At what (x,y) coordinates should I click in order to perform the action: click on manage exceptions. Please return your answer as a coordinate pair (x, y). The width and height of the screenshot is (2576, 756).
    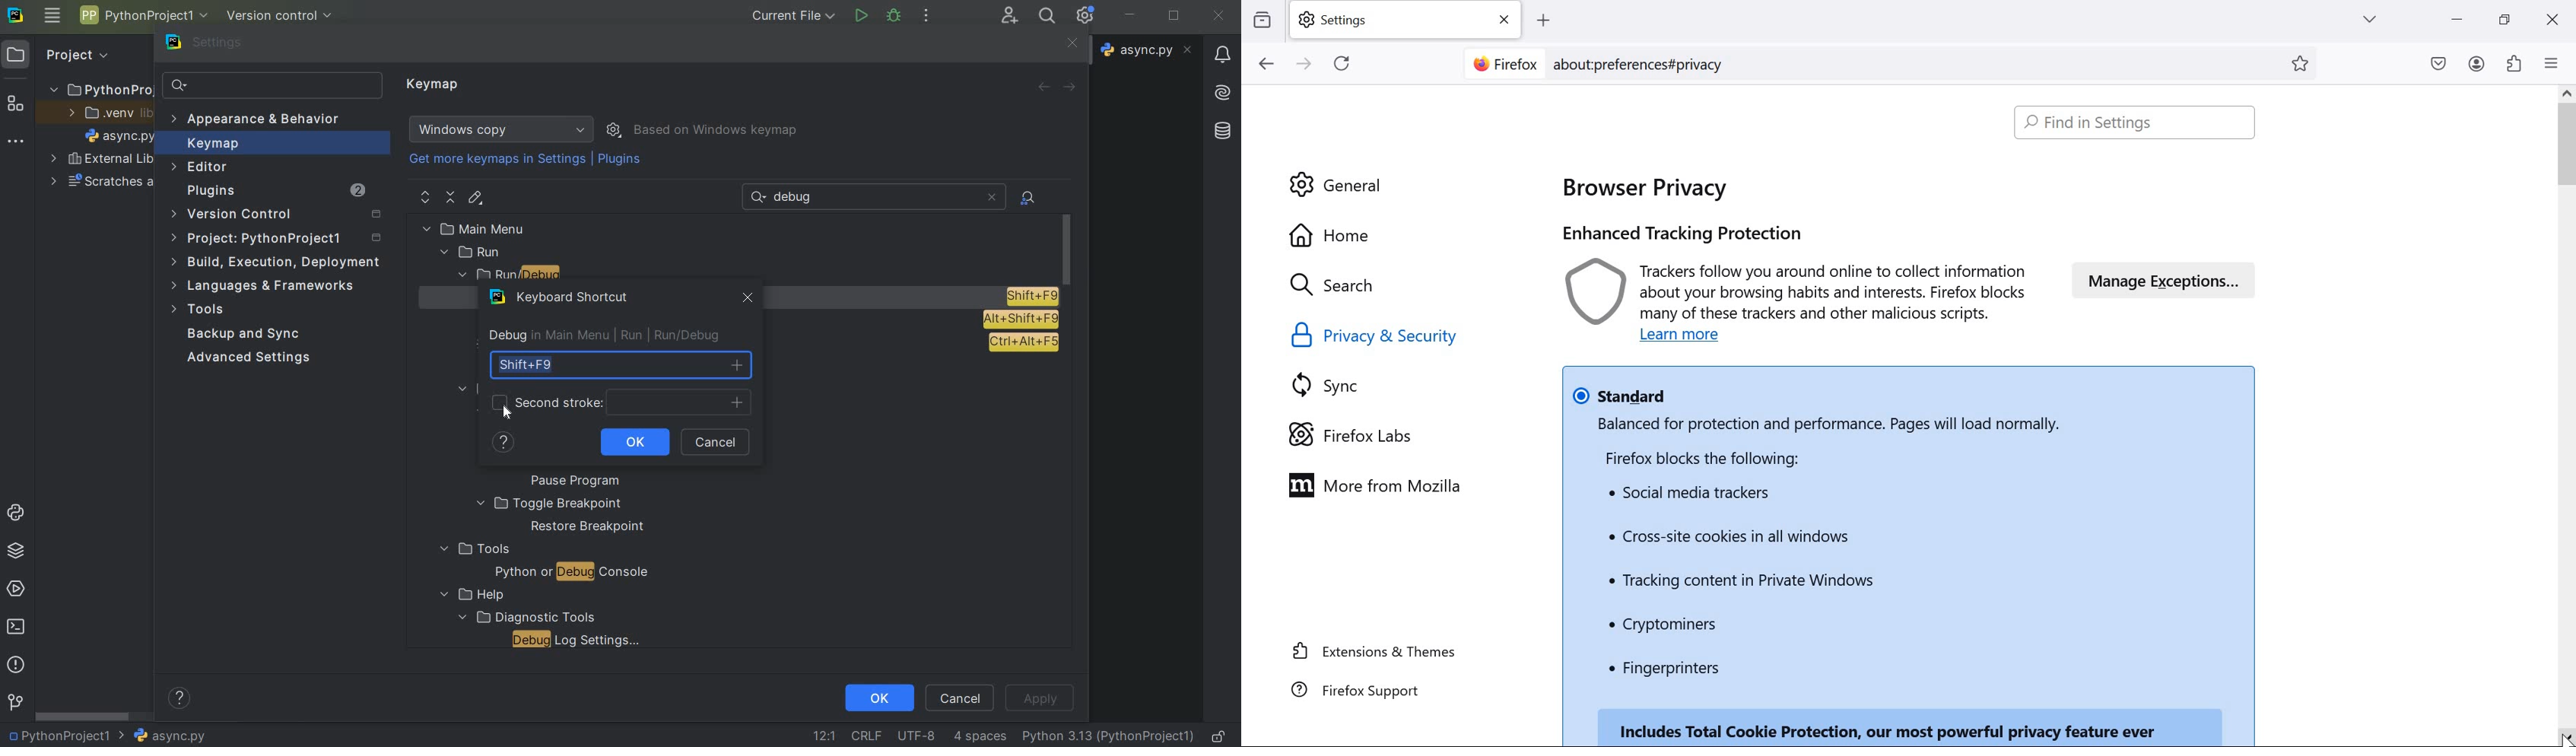
    Looking at the image, I should click on (2163, 280).